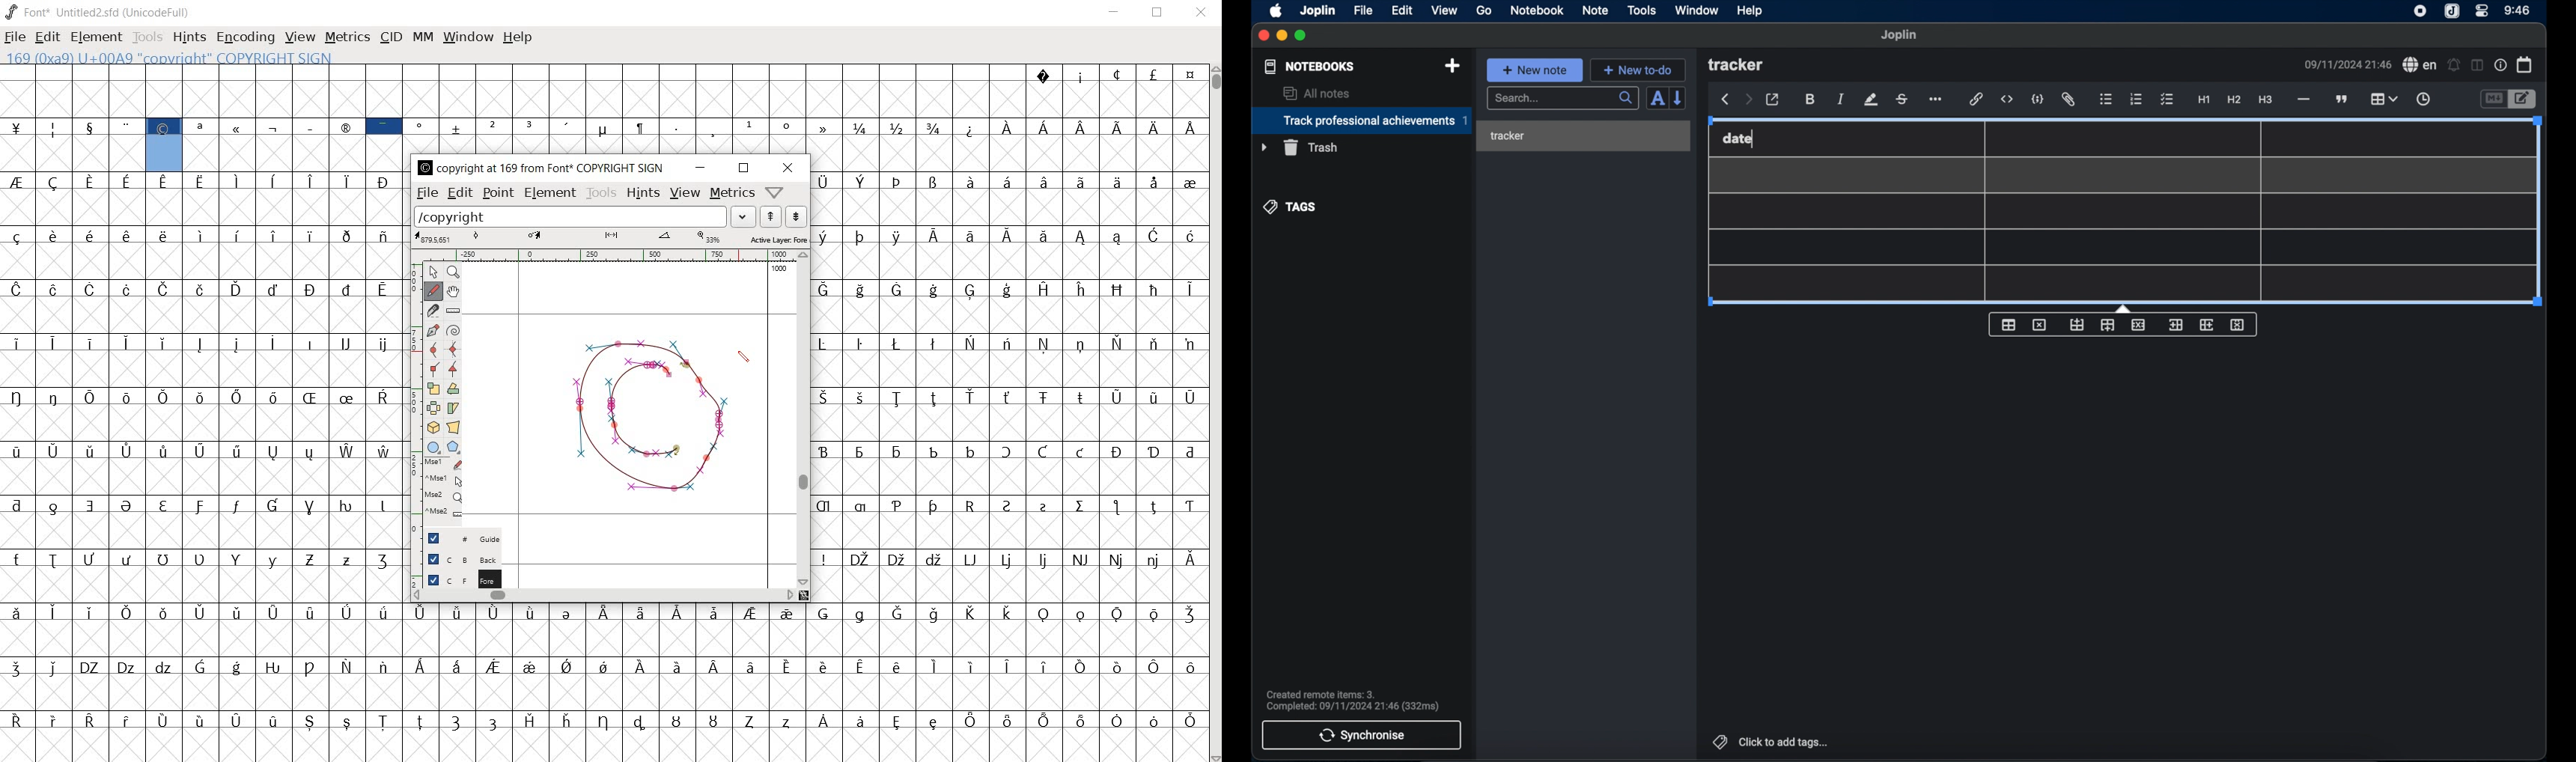  What do you see at coordinates (2234, 100) in the screenshot?
I see `heading 2` at bounding box center [2234, 100].